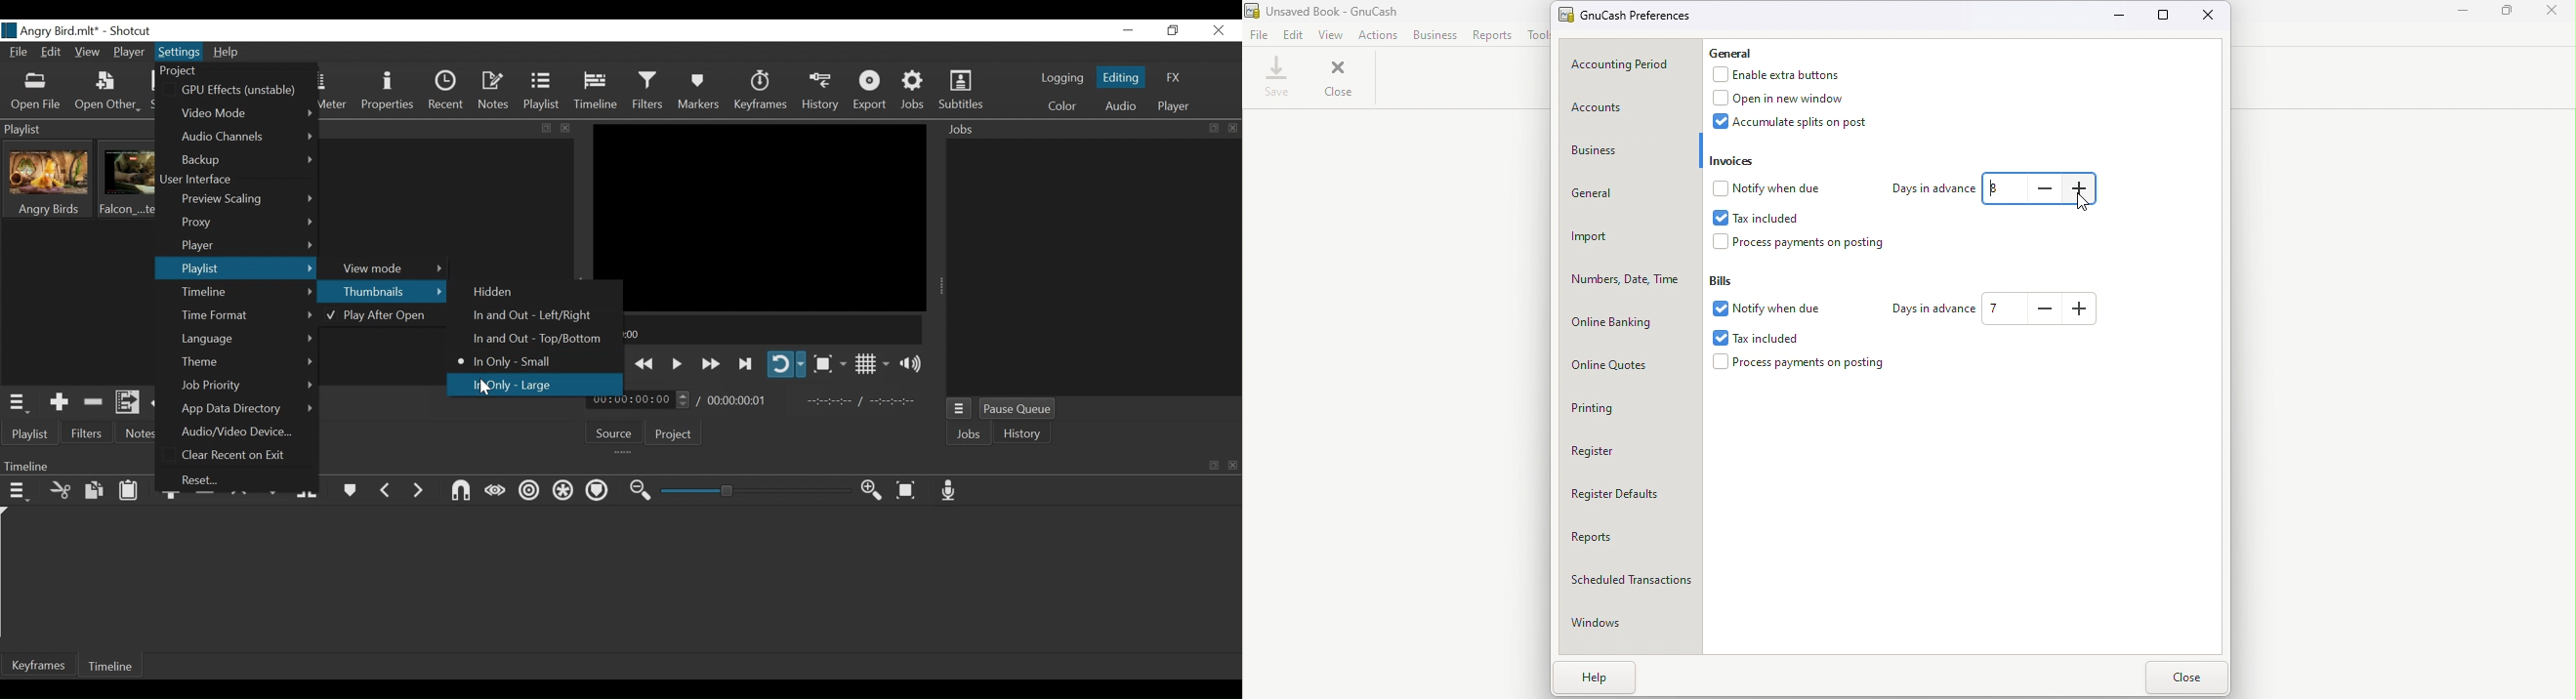  Describe the element at coordinates (950, 491) in the screenshot. I see `Record Audio` at that location.